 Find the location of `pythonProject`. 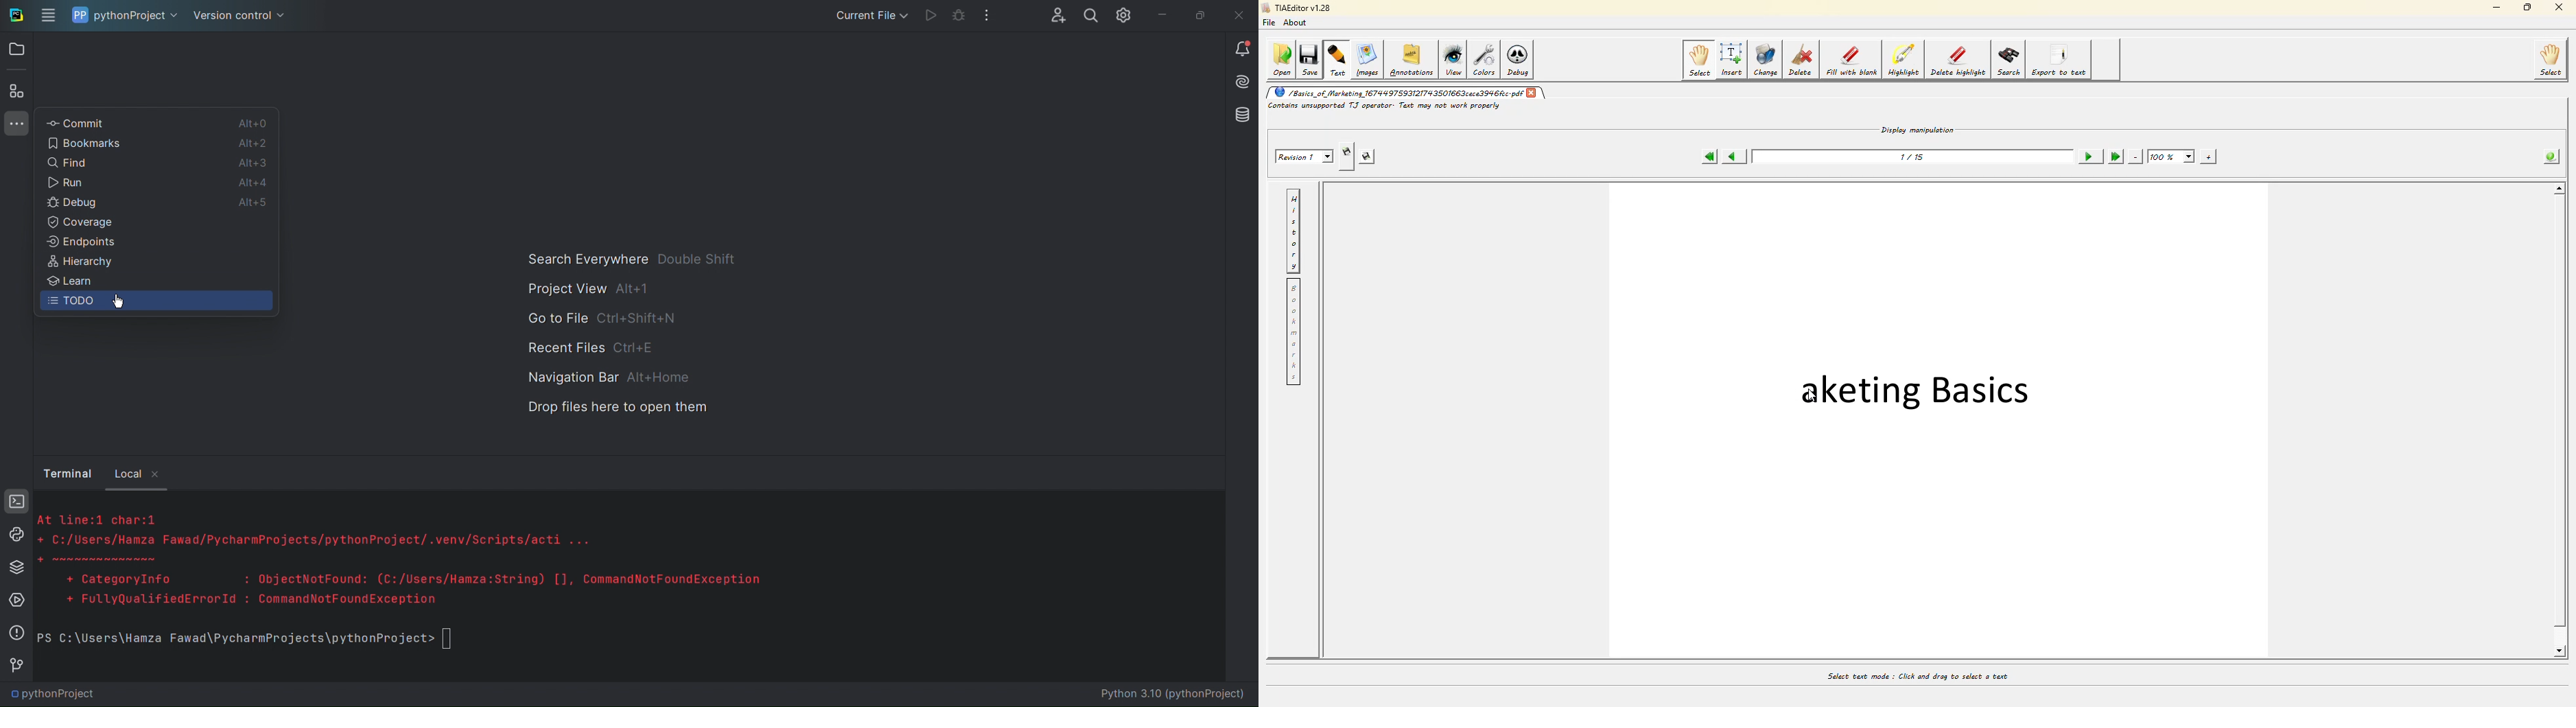

pythonProject is located at coordinates (124, 15).